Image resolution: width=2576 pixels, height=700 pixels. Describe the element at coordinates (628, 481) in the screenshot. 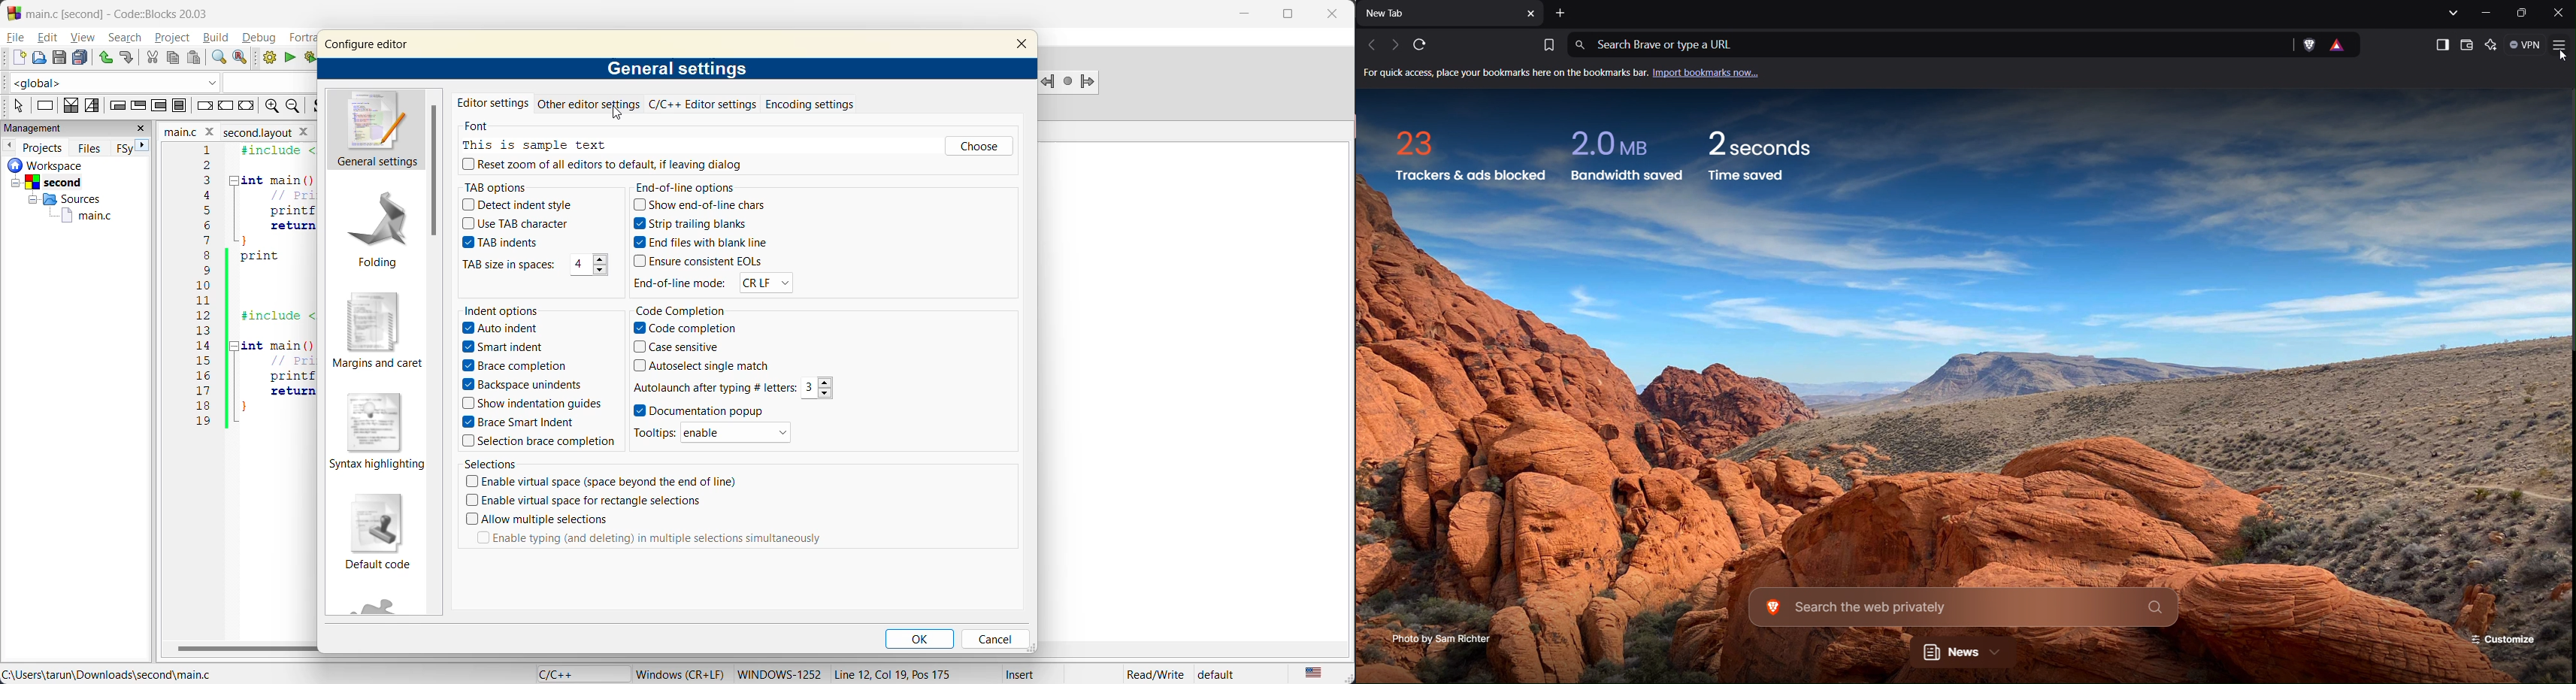

I see `Enable virtual space (space beyond the end of line)` at that location.